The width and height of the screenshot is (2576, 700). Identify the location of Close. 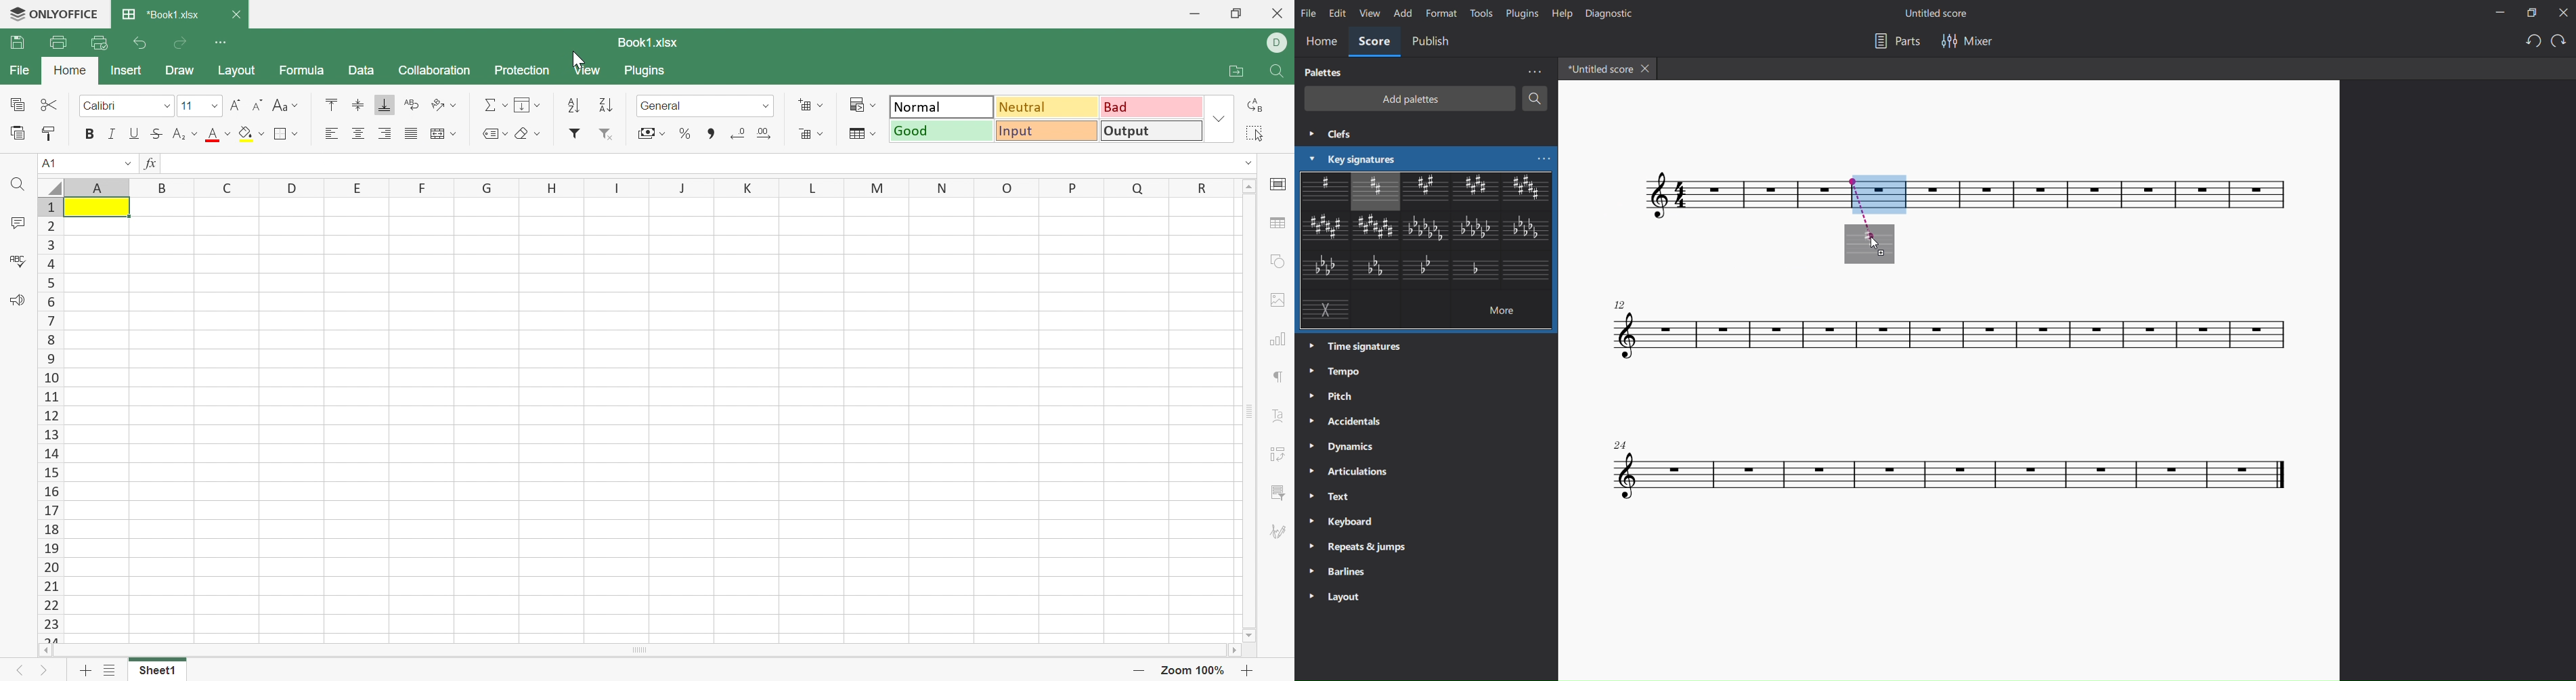
(1278, 13).